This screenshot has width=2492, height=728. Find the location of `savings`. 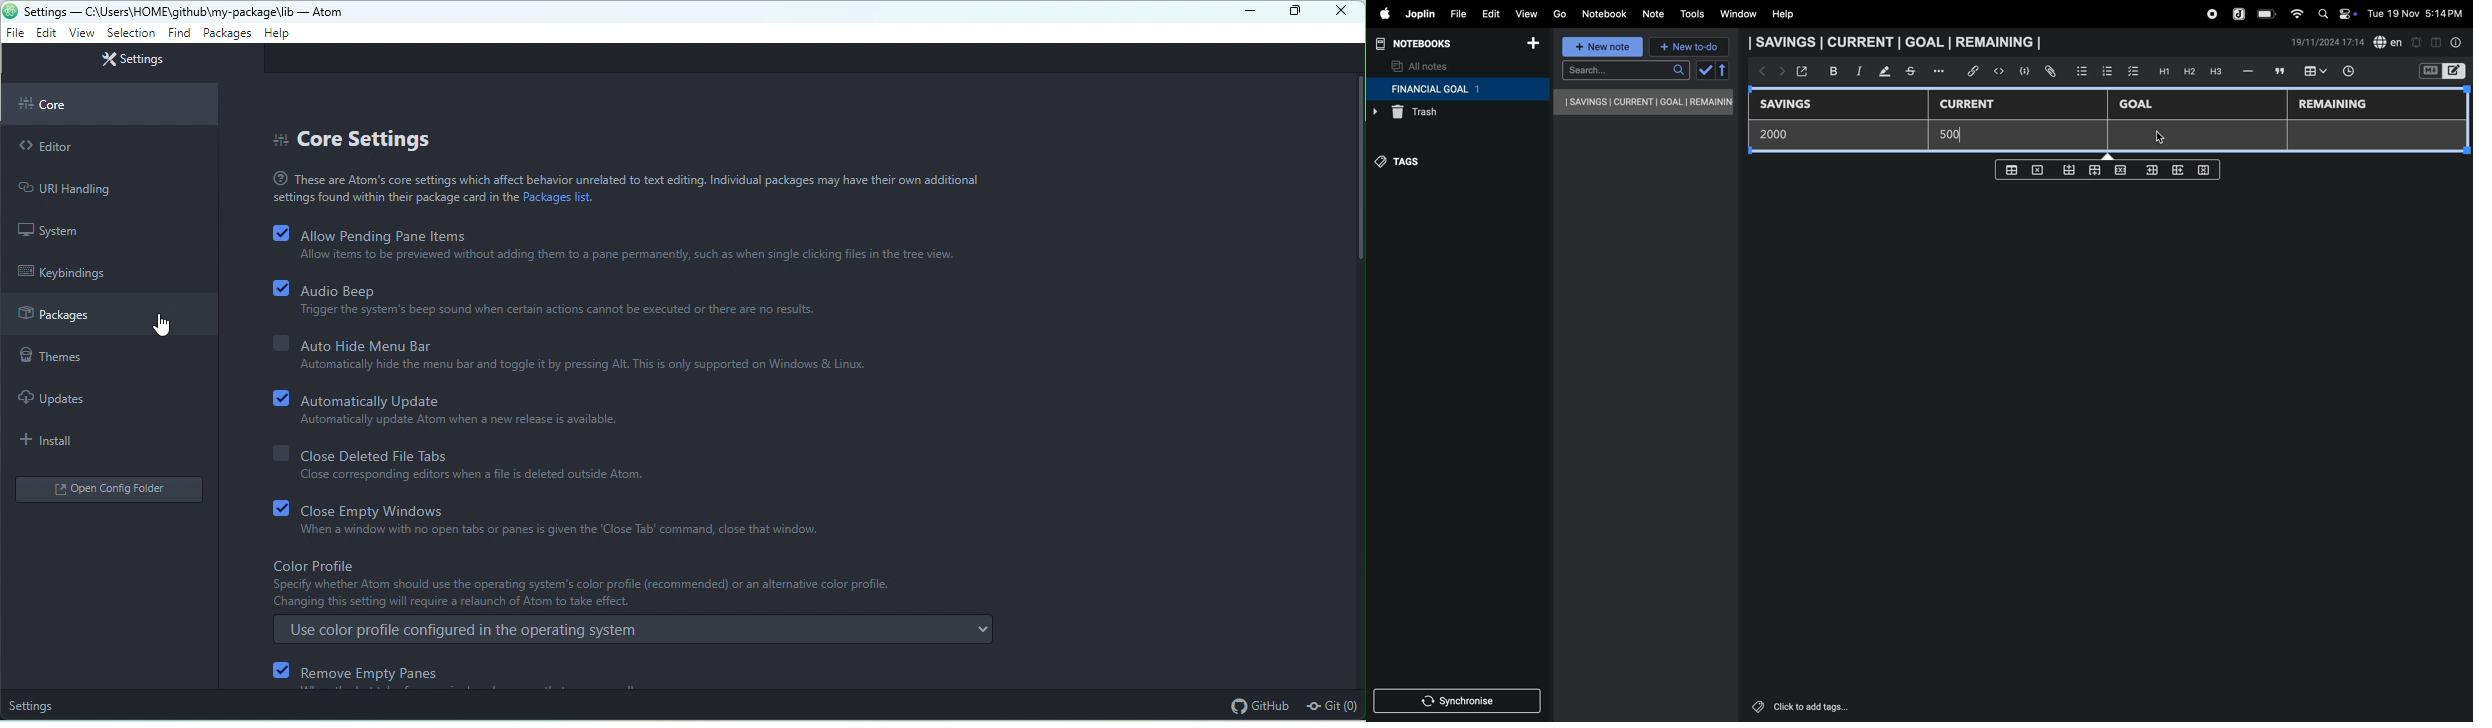

savings is located at coordinates (1792, 105).